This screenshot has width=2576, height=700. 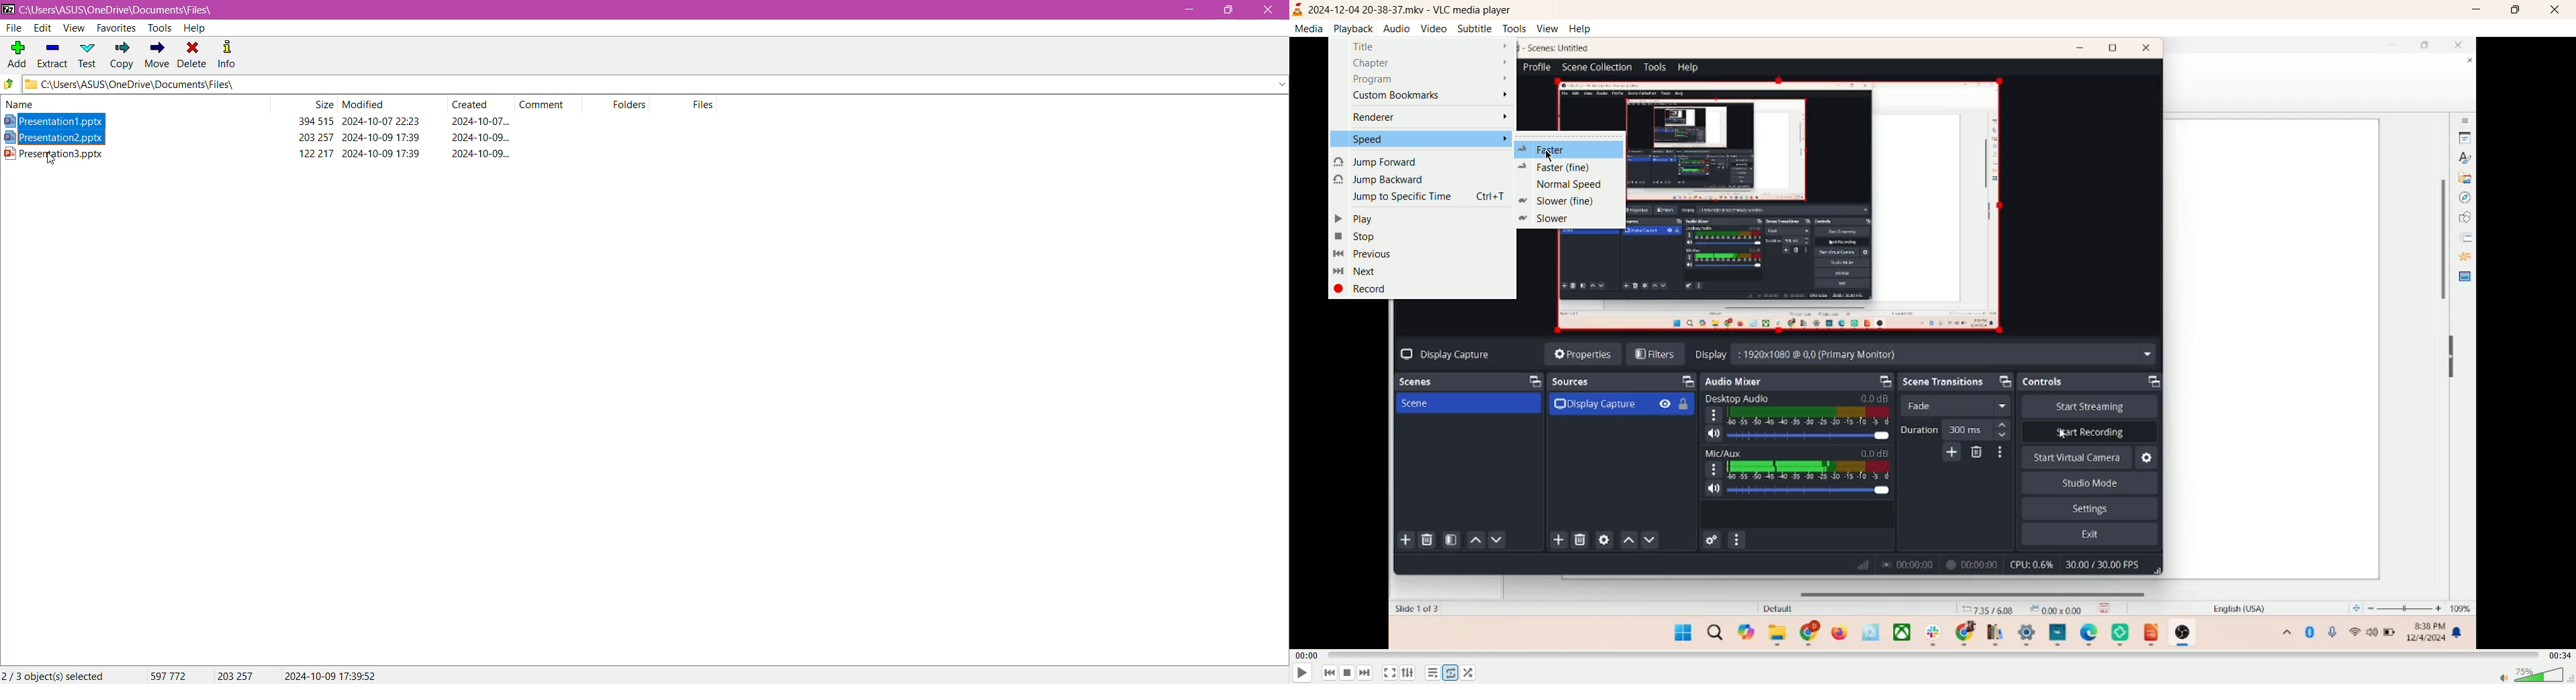 What do you see at coordinates (1188, 10) in the screenshot?
I see `Minimize` at bounding box center [1188, 10].